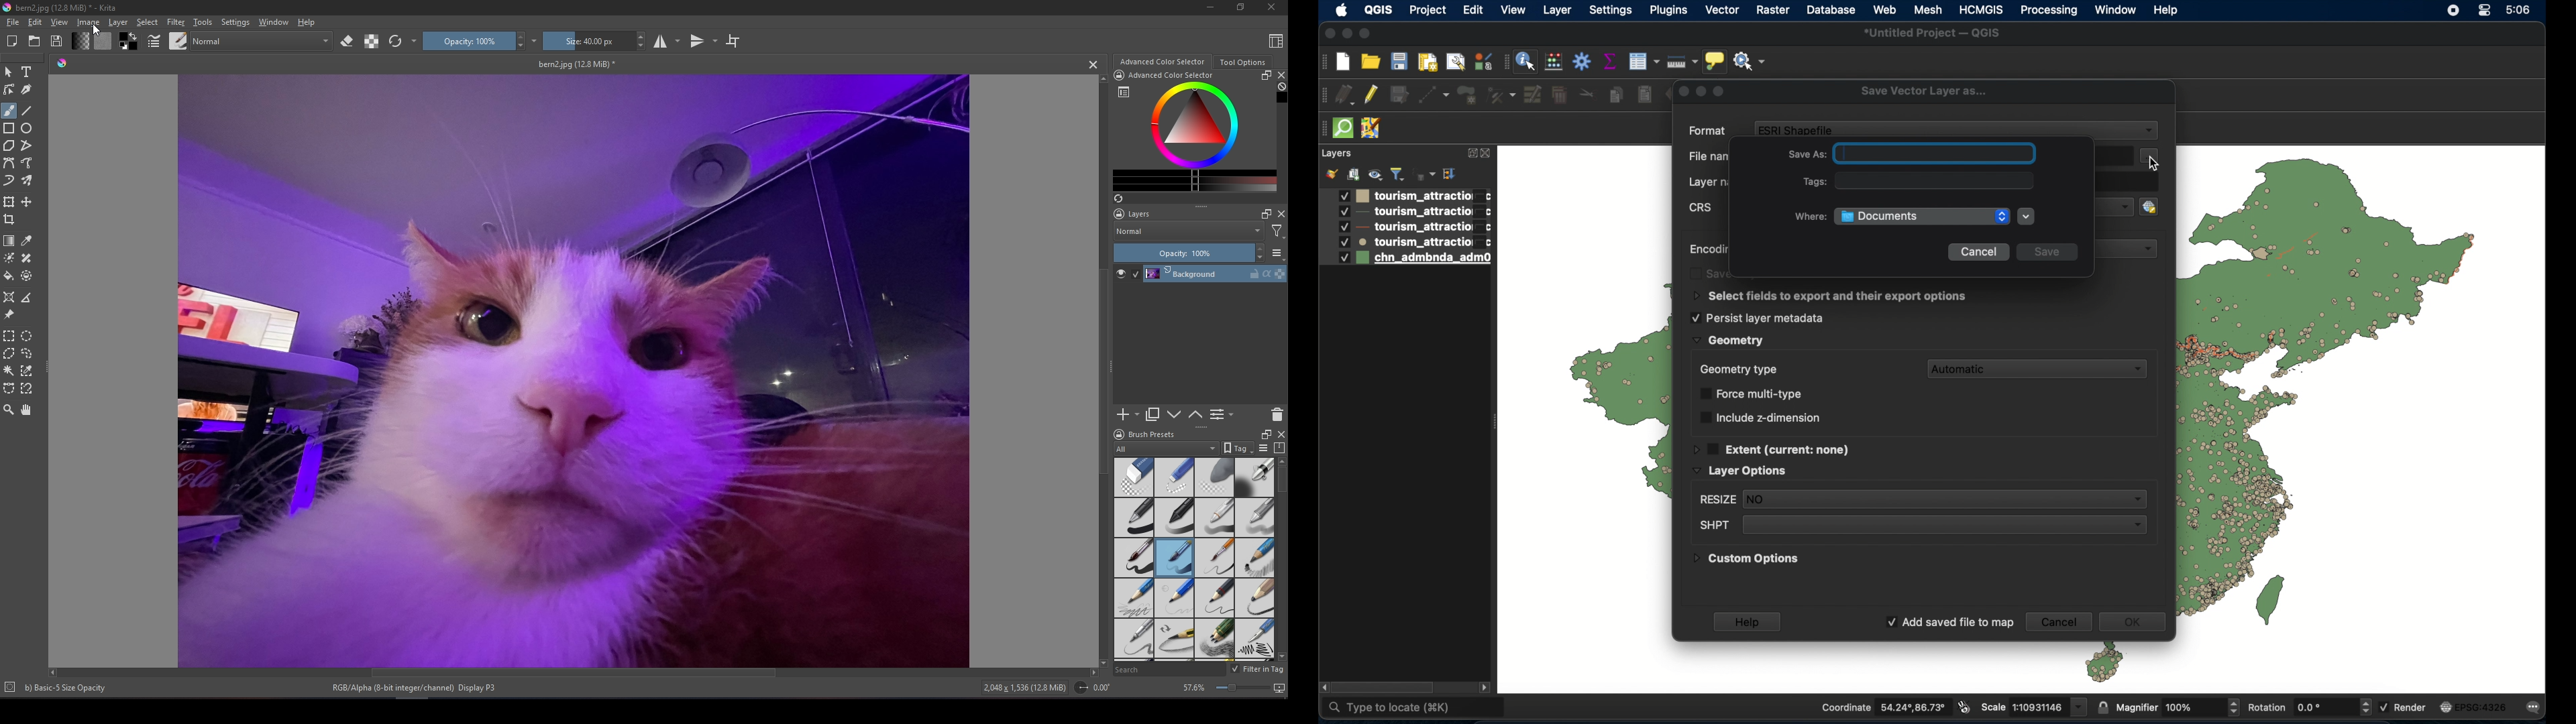 The height and width of the screenshot is (728, 2576). Describe the element at coordinates (9, 129) in the screenshot. I see `Rectangle tool` at that location.